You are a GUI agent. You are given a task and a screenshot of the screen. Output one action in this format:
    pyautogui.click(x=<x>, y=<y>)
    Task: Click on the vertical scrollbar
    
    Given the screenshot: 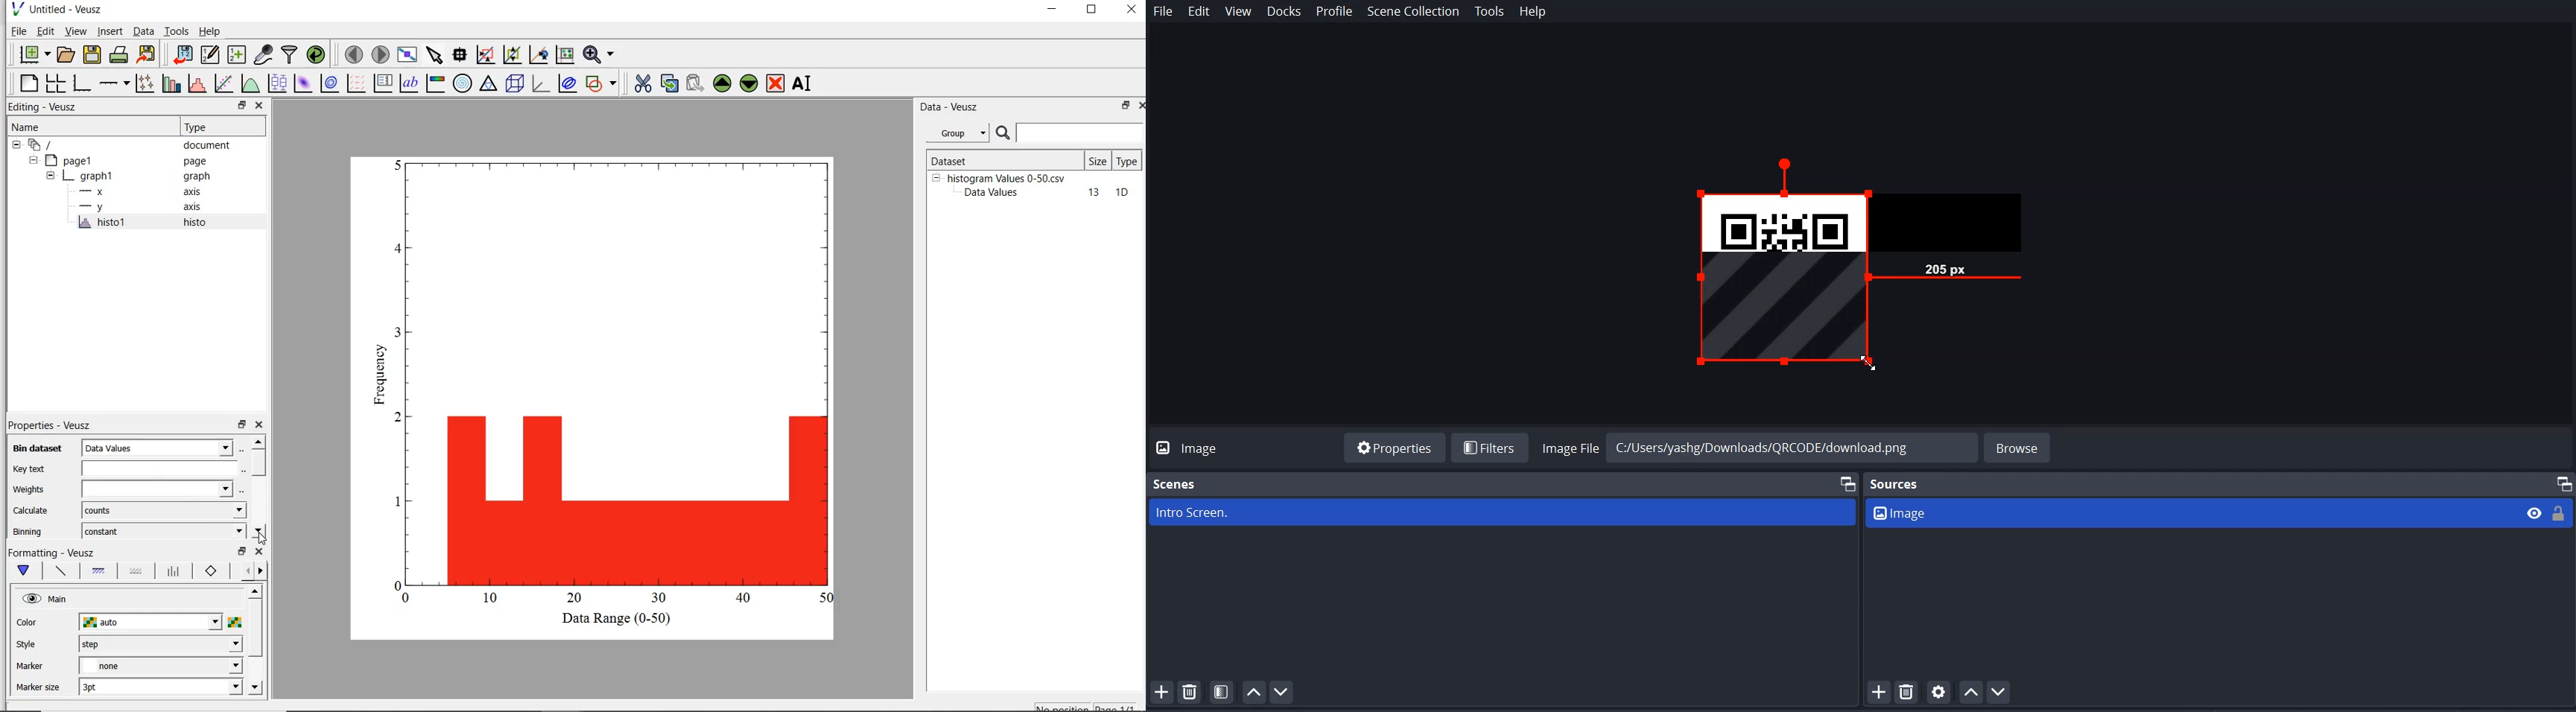 What is the action you would take?
    pyautogui.click(x=259, y=463)
    